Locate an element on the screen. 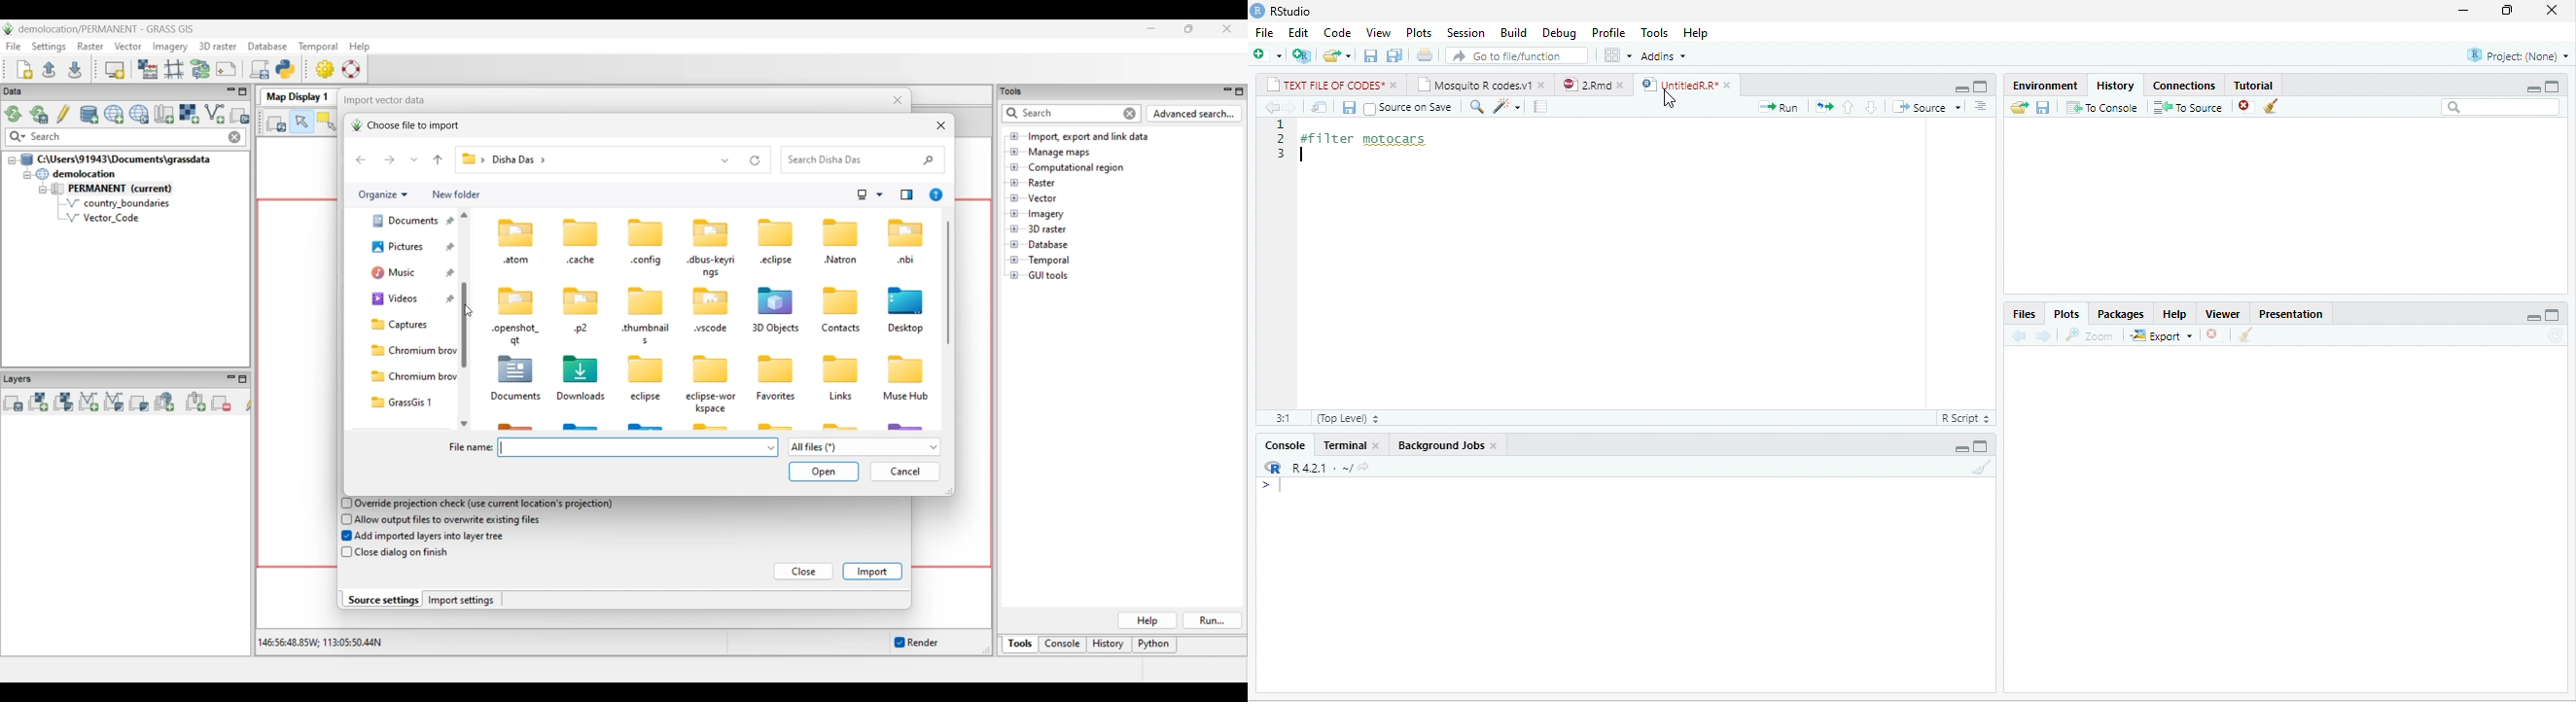 The width and height of the screenshot is (2576, 728). Console is located at coordinates (1284, 445).